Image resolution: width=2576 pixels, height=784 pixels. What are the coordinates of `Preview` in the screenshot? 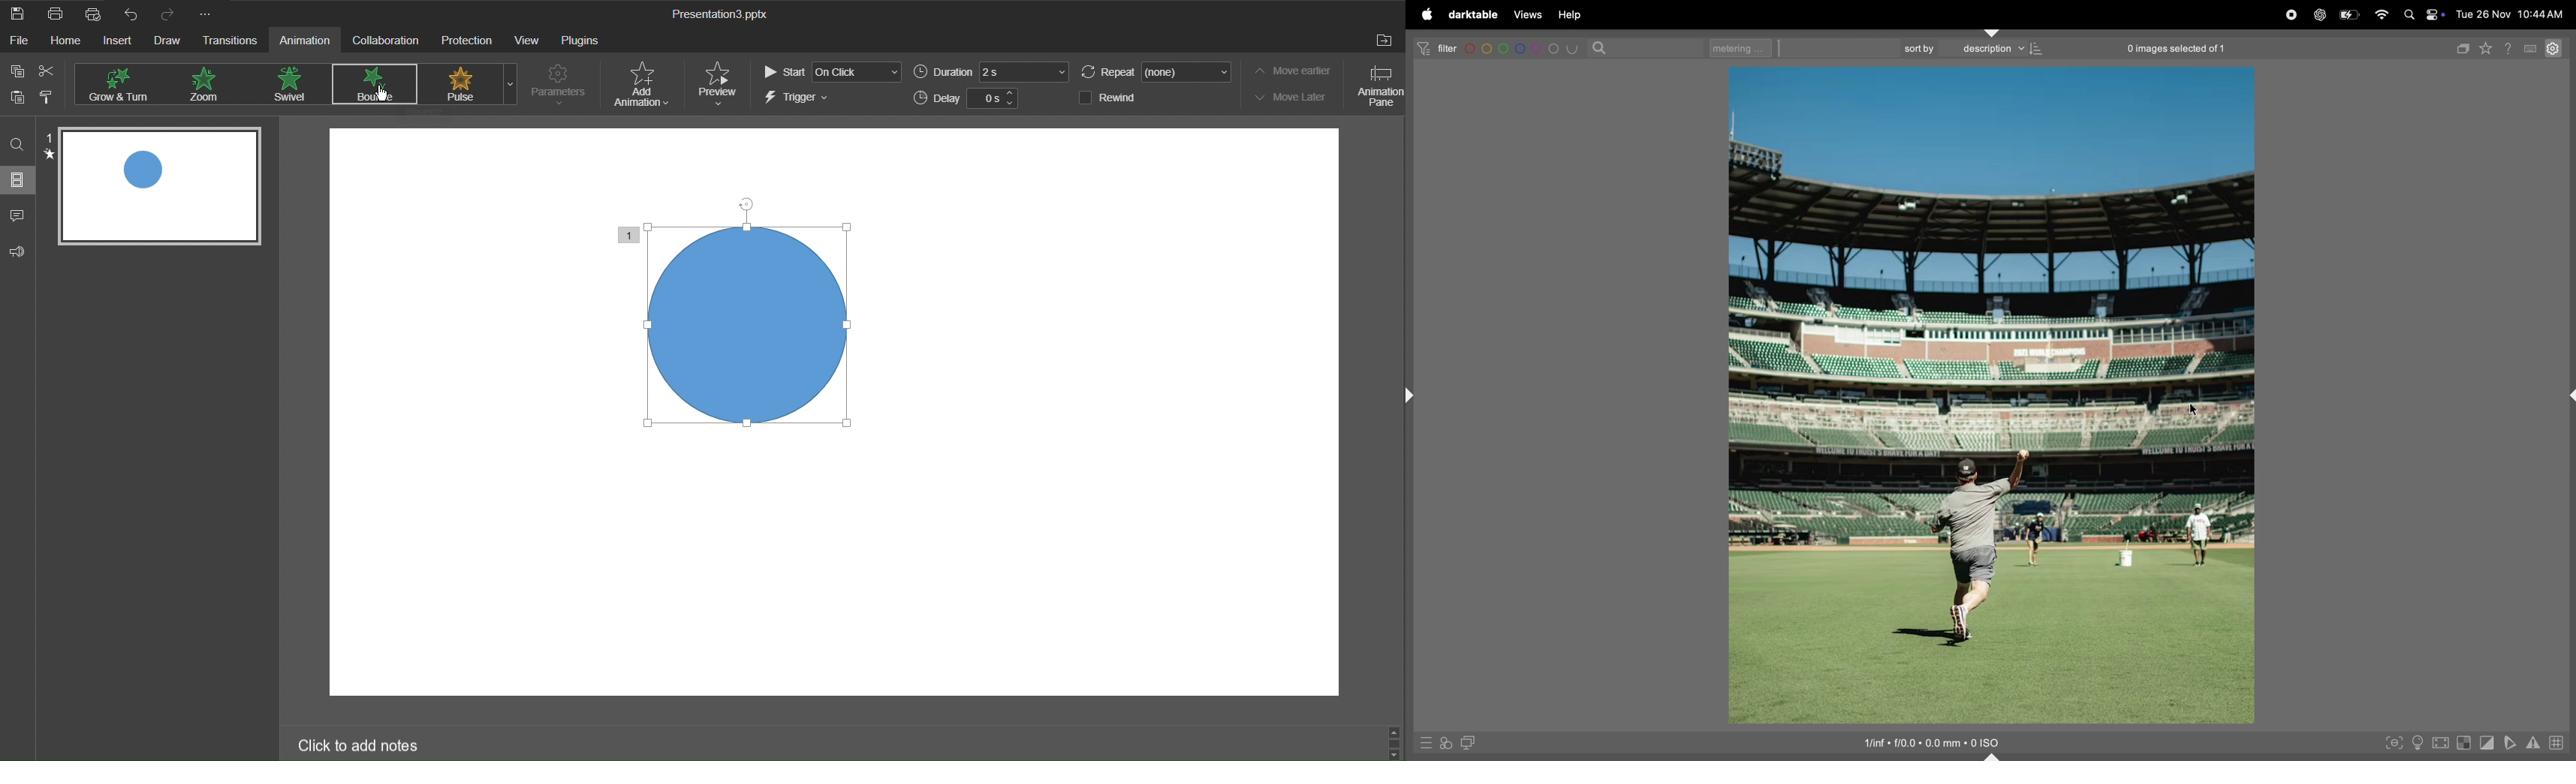 It's located at (722, 83).